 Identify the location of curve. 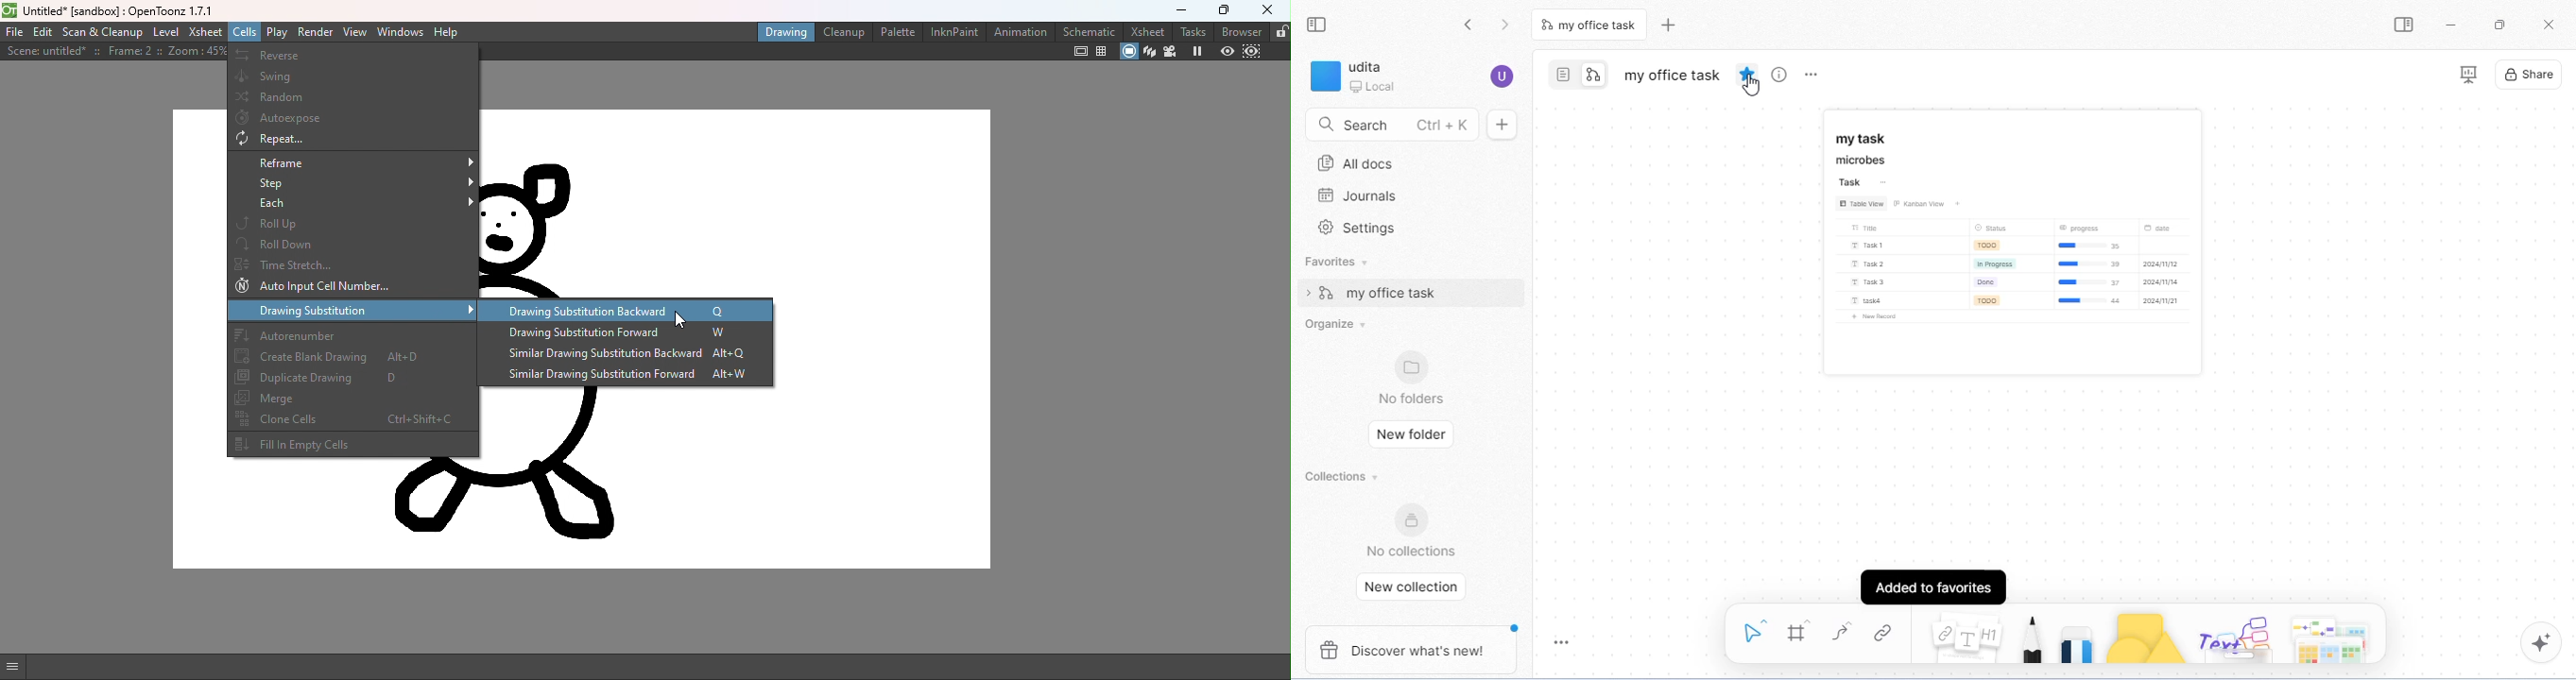
(1843, 631).